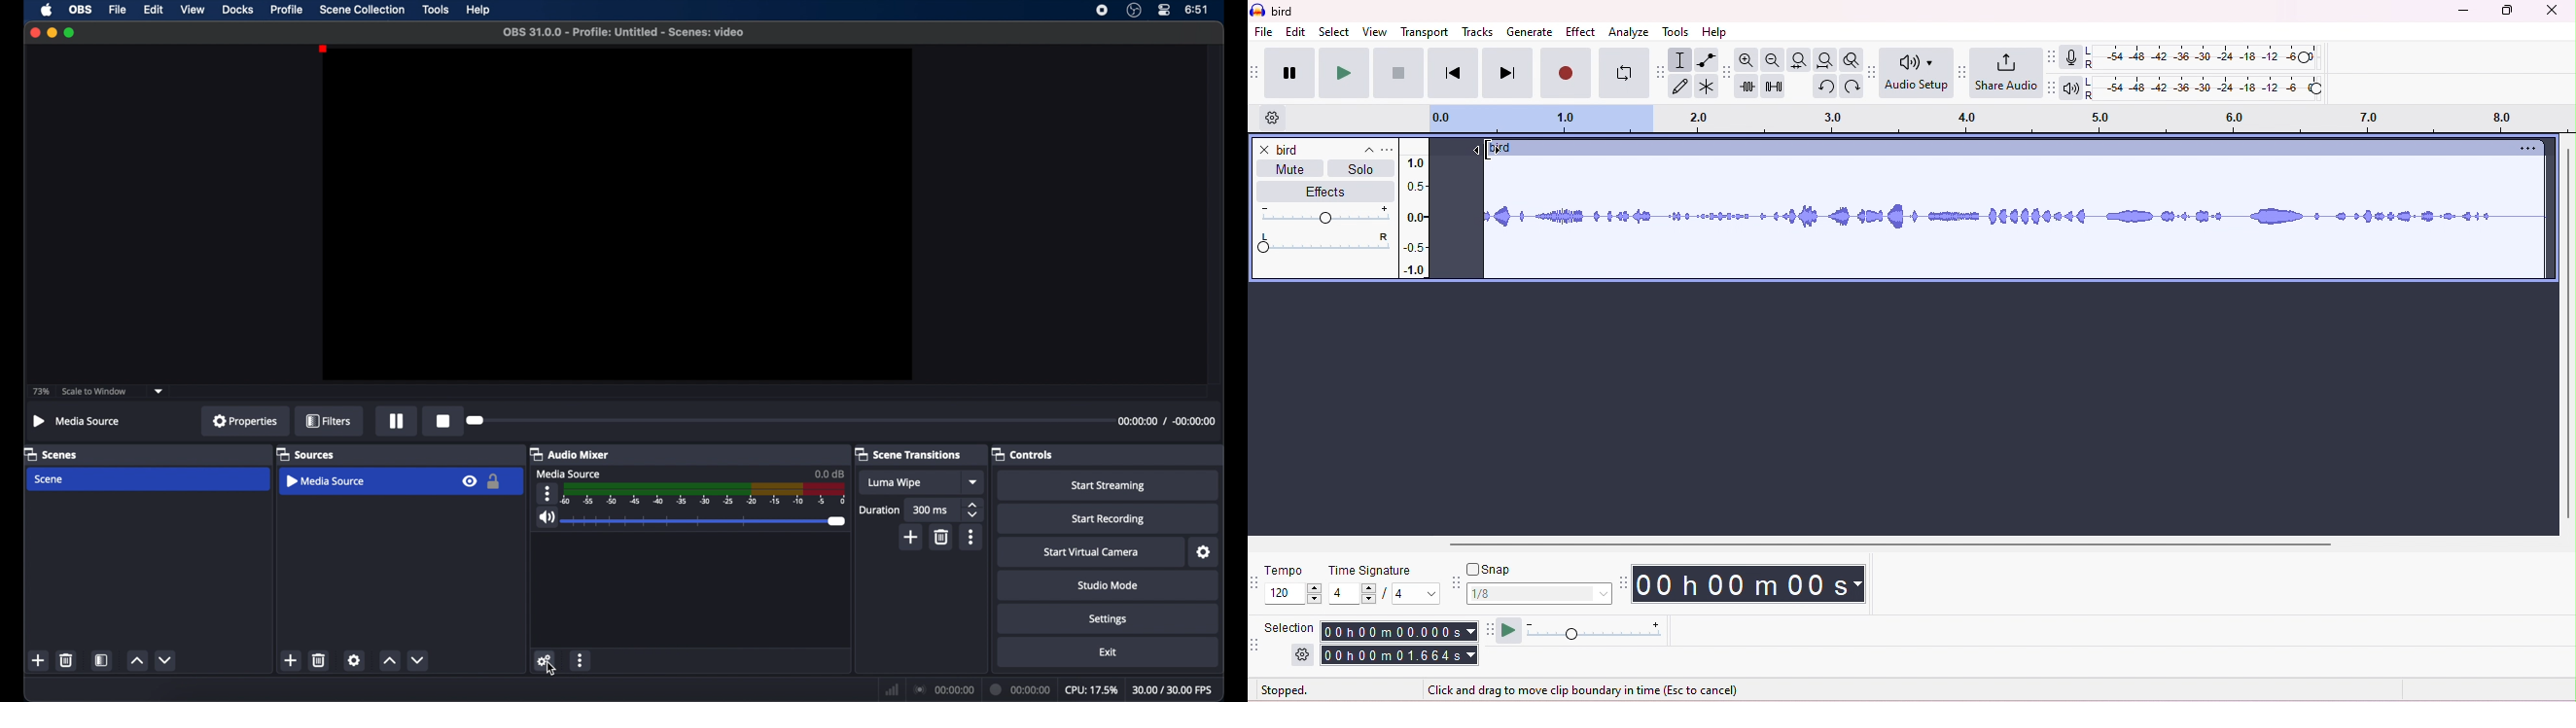 The width and height of the screenshot is (2576, 728). I want to click on dragged, so click(1460, 216).